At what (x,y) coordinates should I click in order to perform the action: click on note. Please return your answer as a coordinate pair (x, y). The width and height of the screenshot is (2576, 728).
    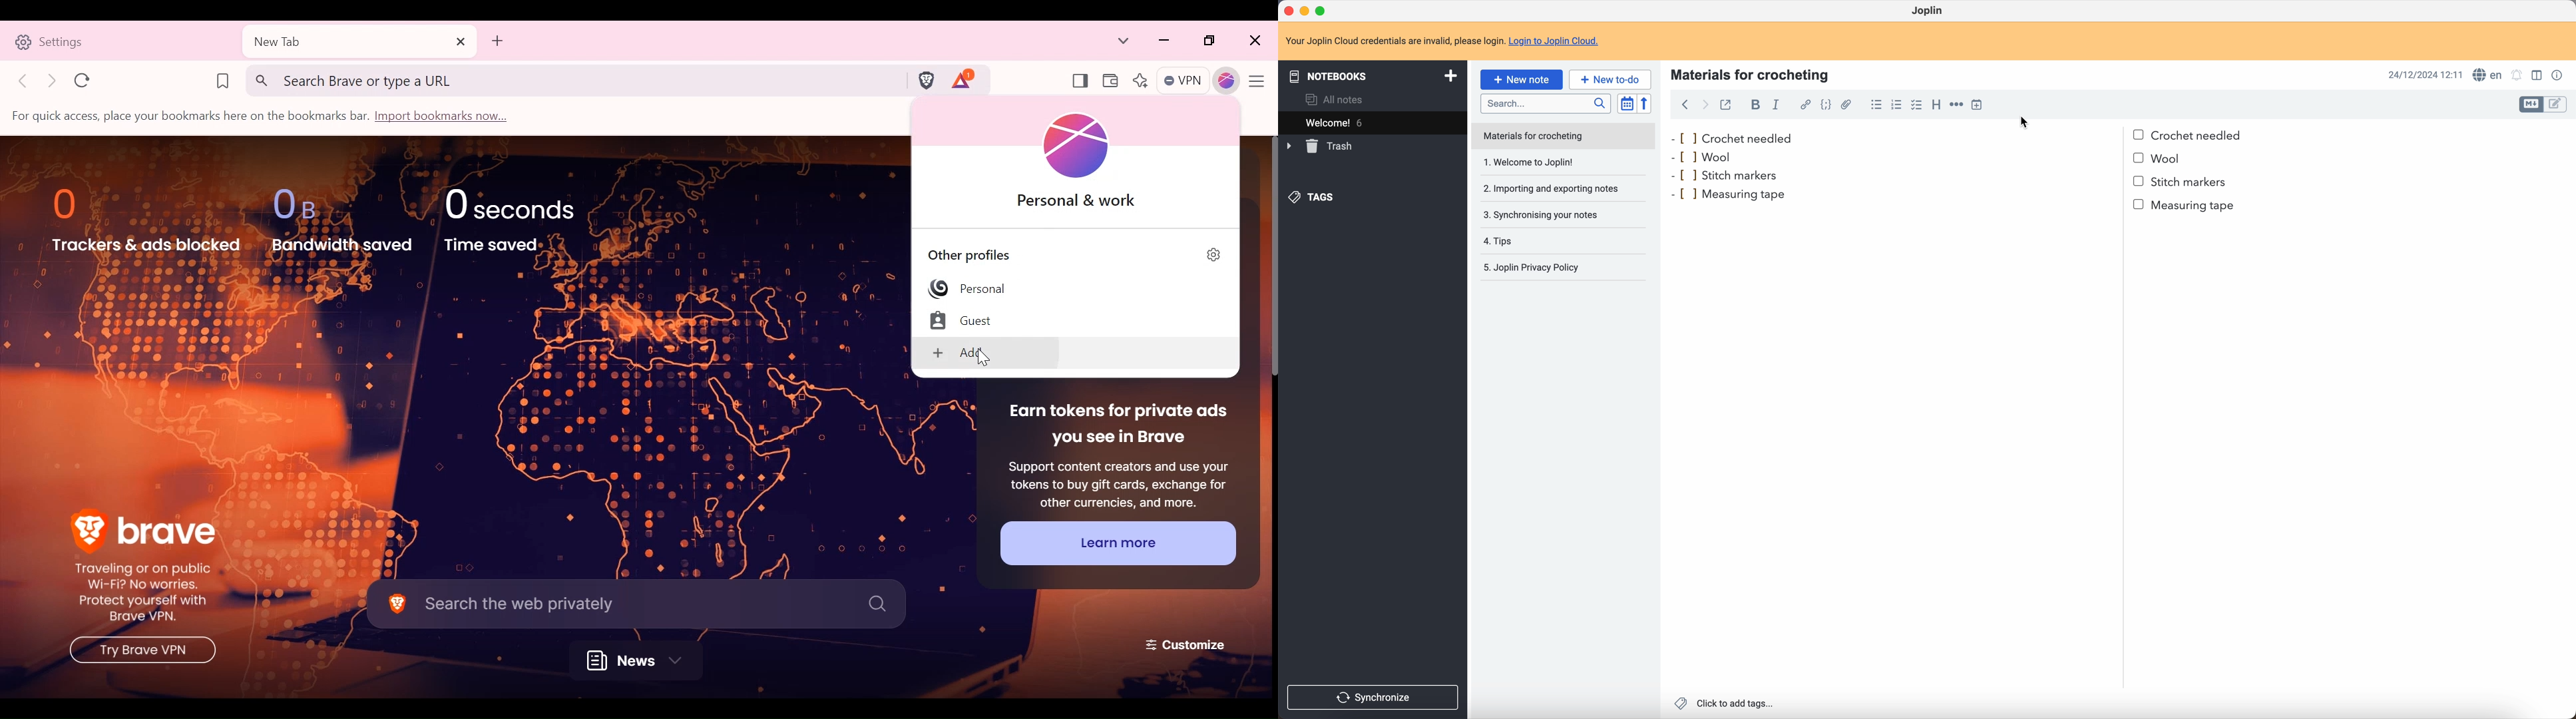
    Looking at the image, I should click on (1443, 41).